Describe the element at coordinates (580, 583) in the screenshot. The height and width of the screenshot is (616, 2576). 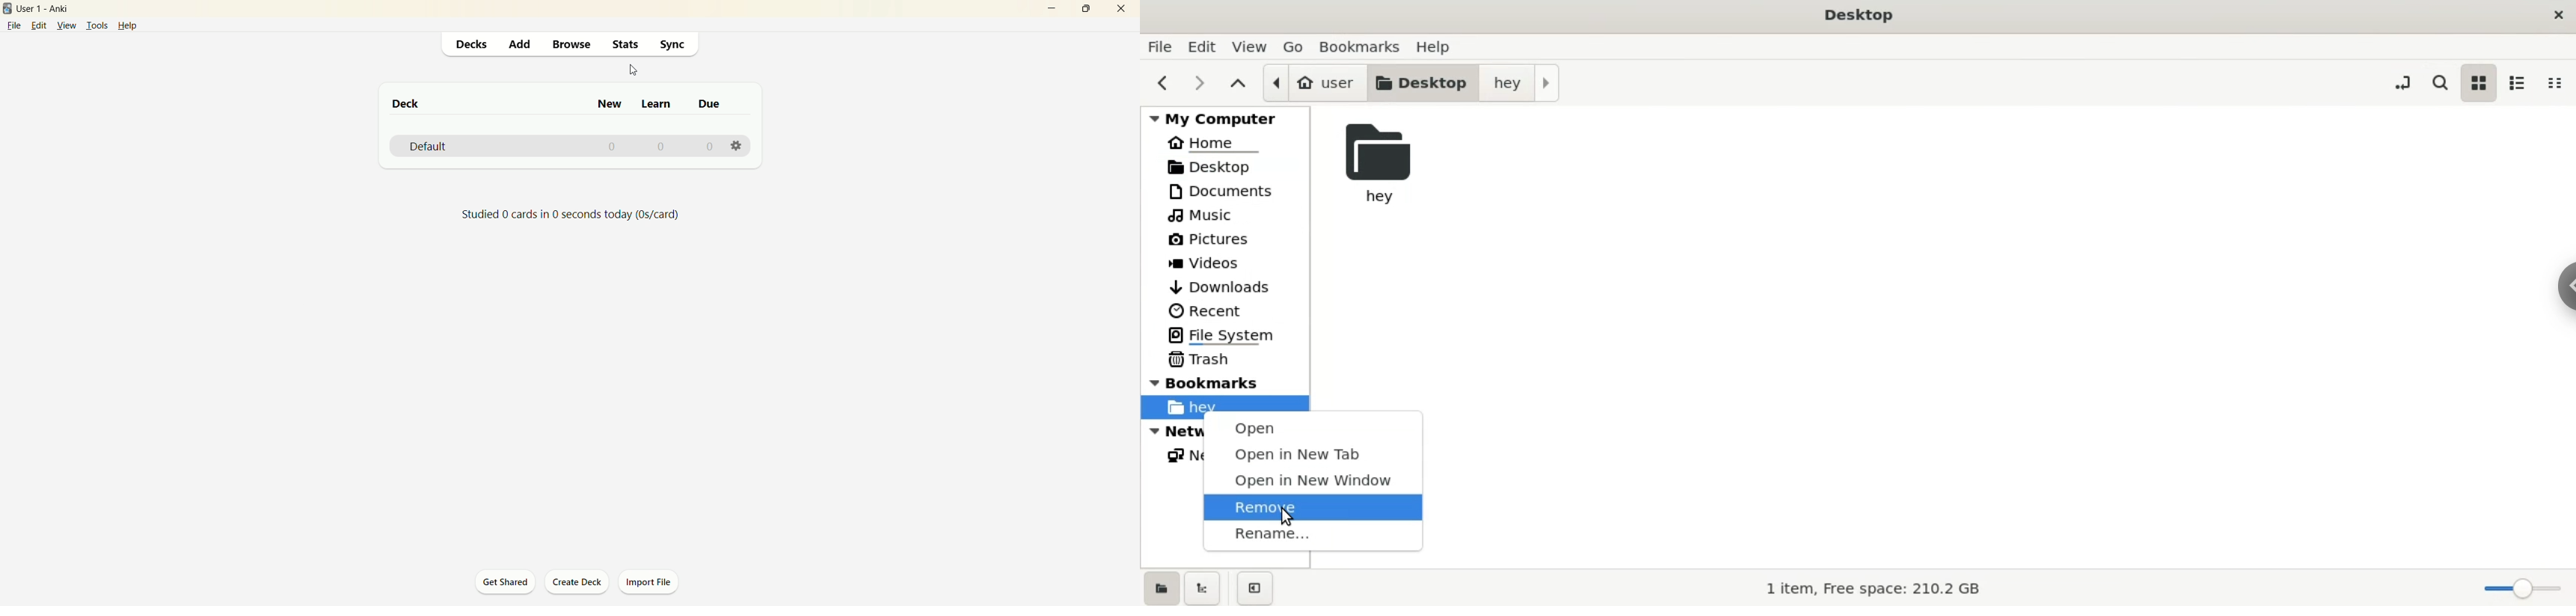
I see `create deck` at that location.